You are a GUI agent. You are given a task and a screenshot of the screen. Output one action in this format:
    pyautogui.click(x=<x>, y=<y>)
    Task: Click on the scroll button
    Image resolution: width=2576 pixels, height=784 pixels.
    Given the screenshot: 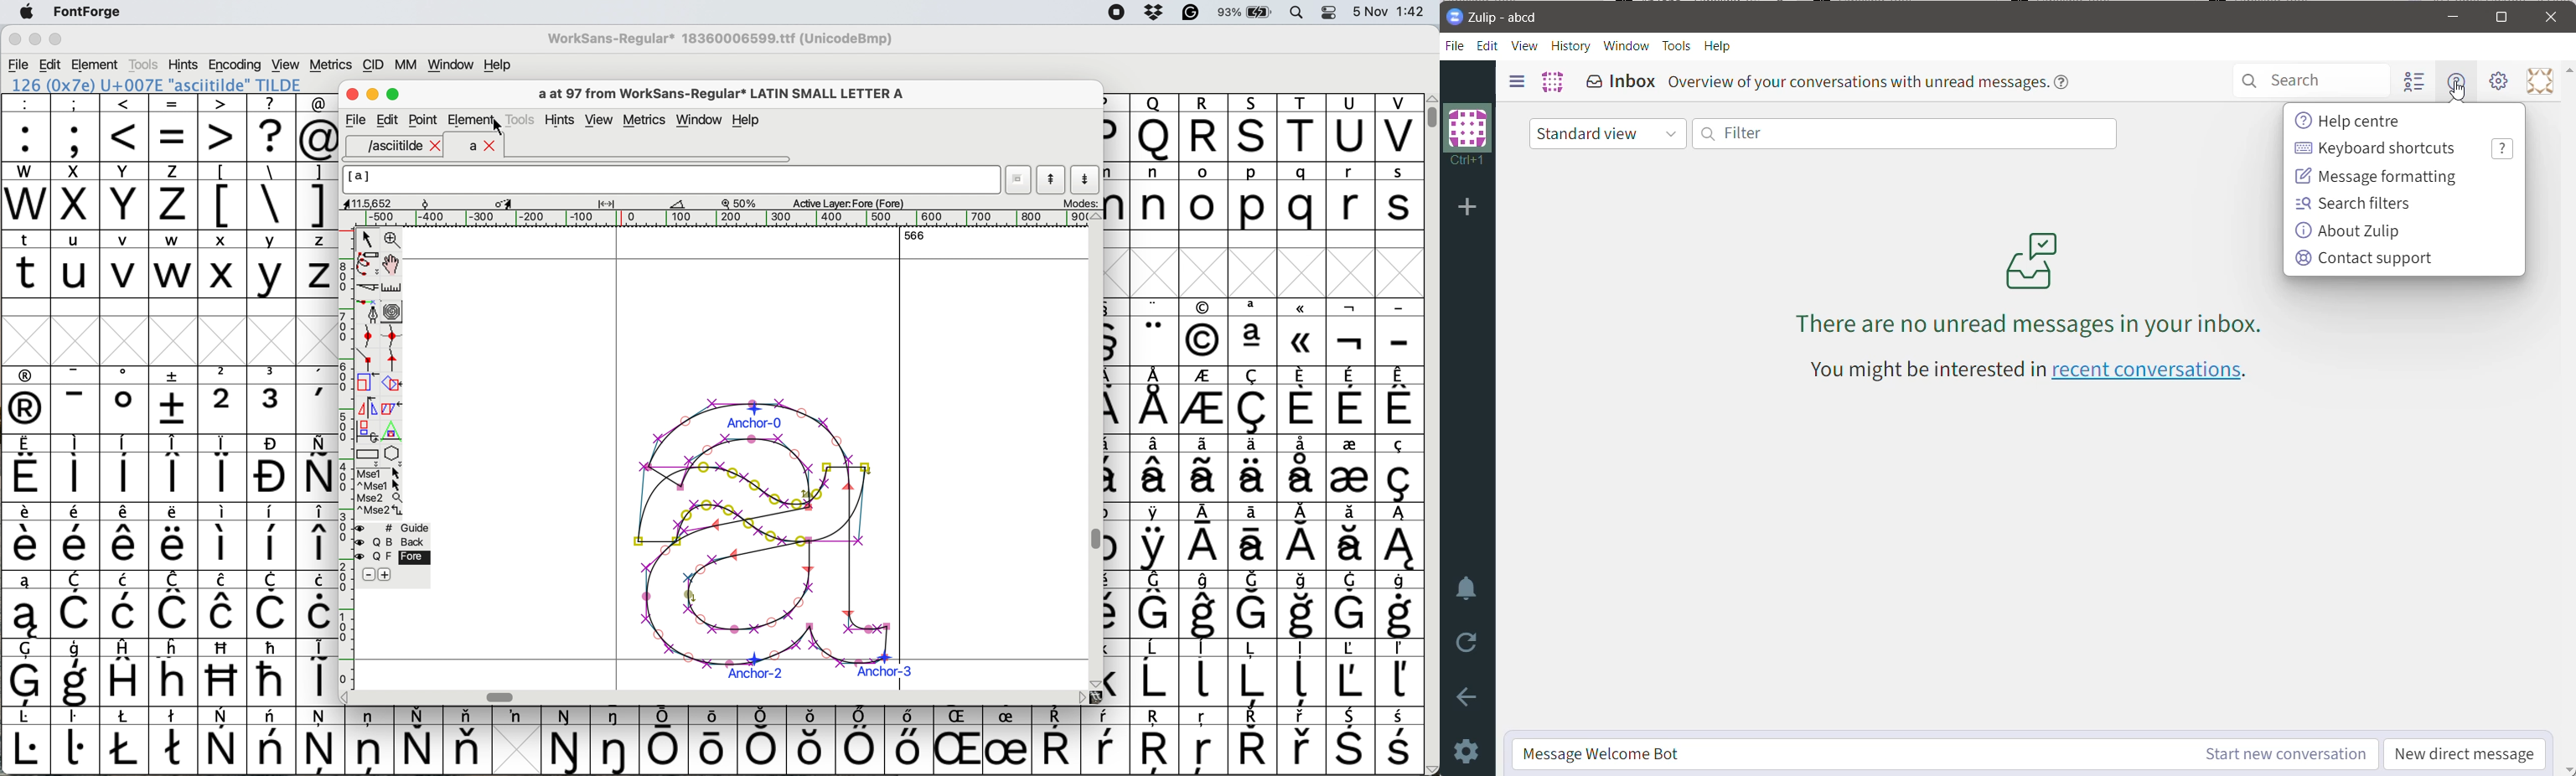 What is the action you would take?
    pyautogui.click(x=1430, y=768)
    